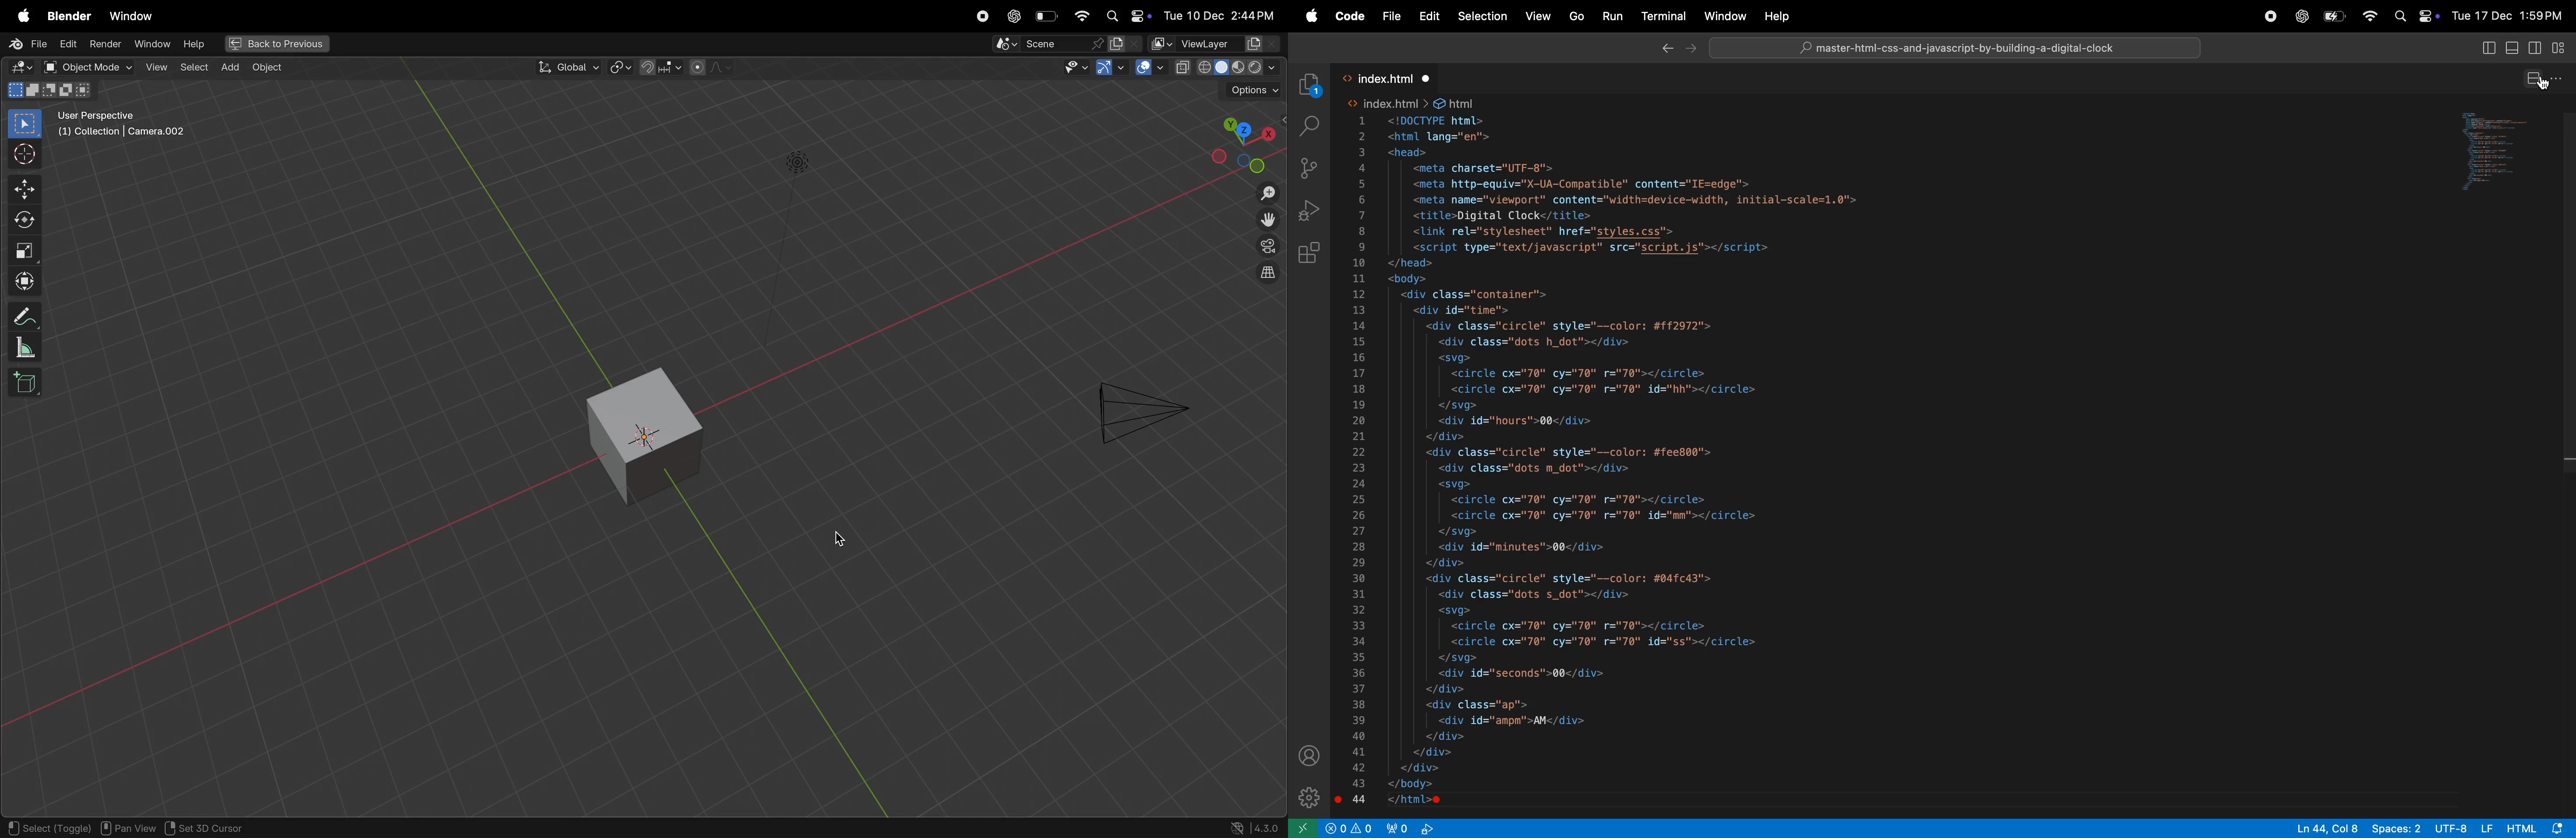 This screenshot has height=840, width=2576. I want to click on index.html, so click(1387, 75).